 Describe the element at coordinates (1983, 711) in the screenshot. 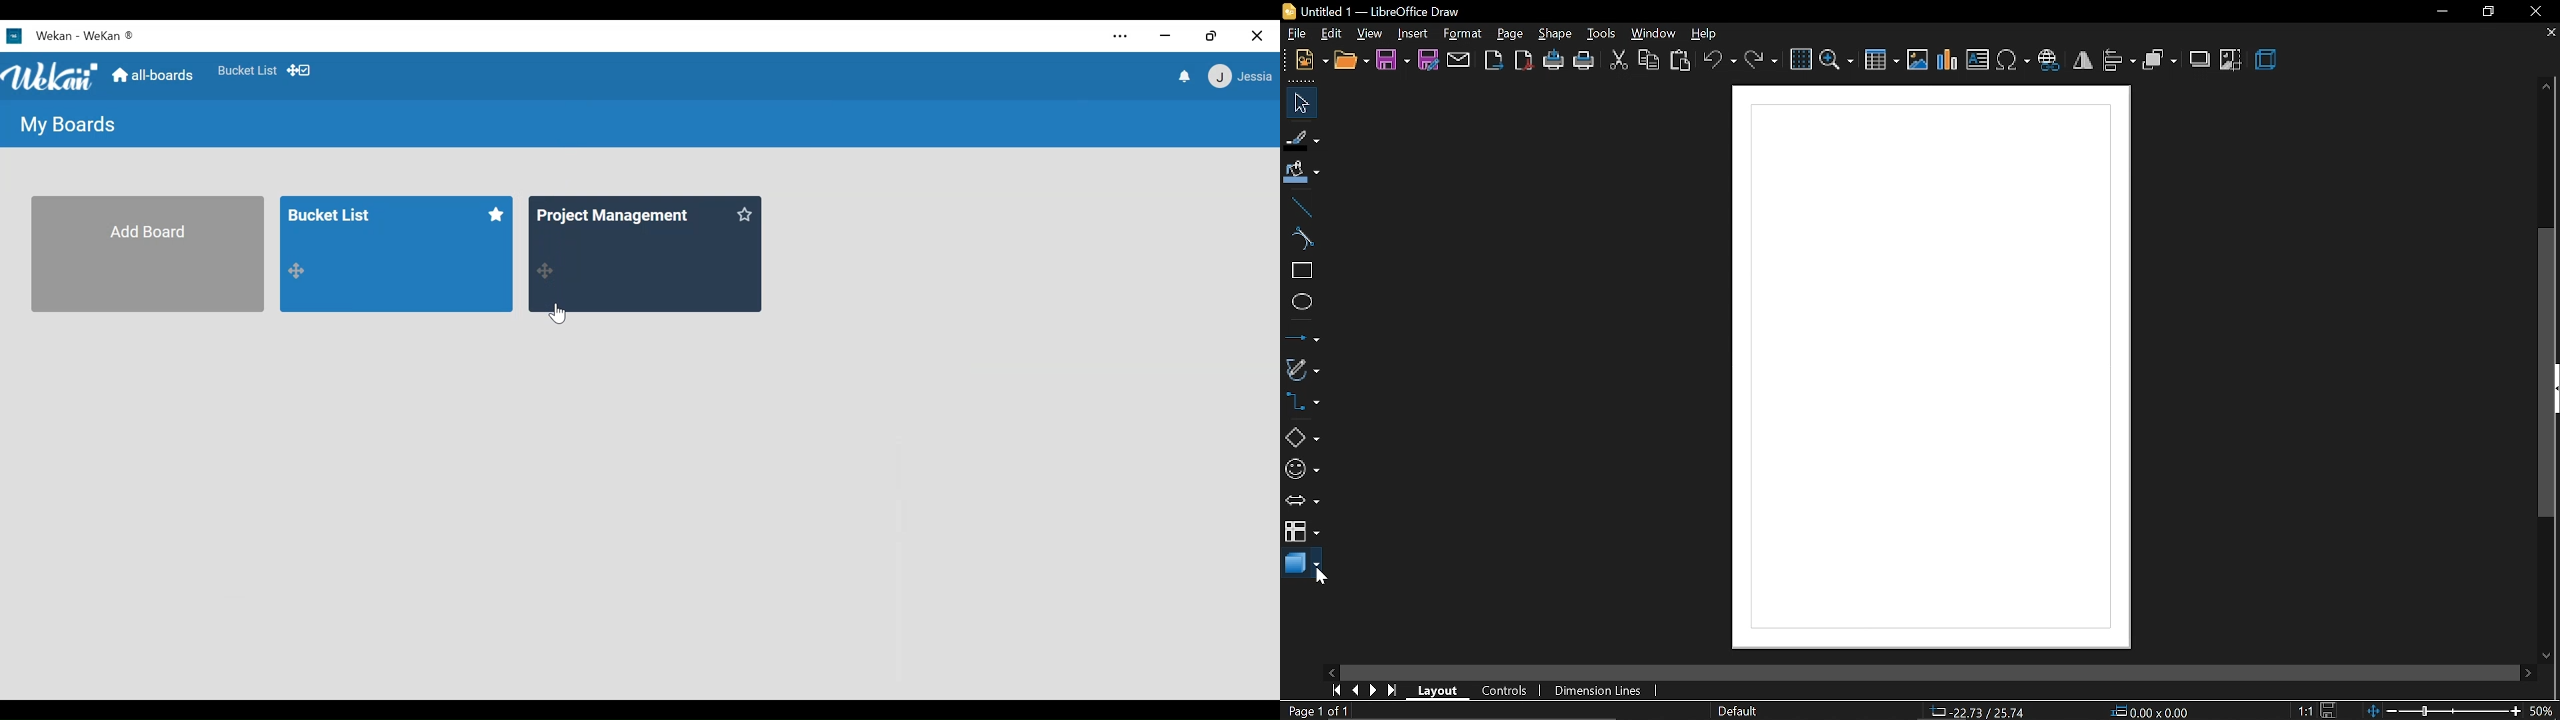

I see `co-ordinates` at that location.